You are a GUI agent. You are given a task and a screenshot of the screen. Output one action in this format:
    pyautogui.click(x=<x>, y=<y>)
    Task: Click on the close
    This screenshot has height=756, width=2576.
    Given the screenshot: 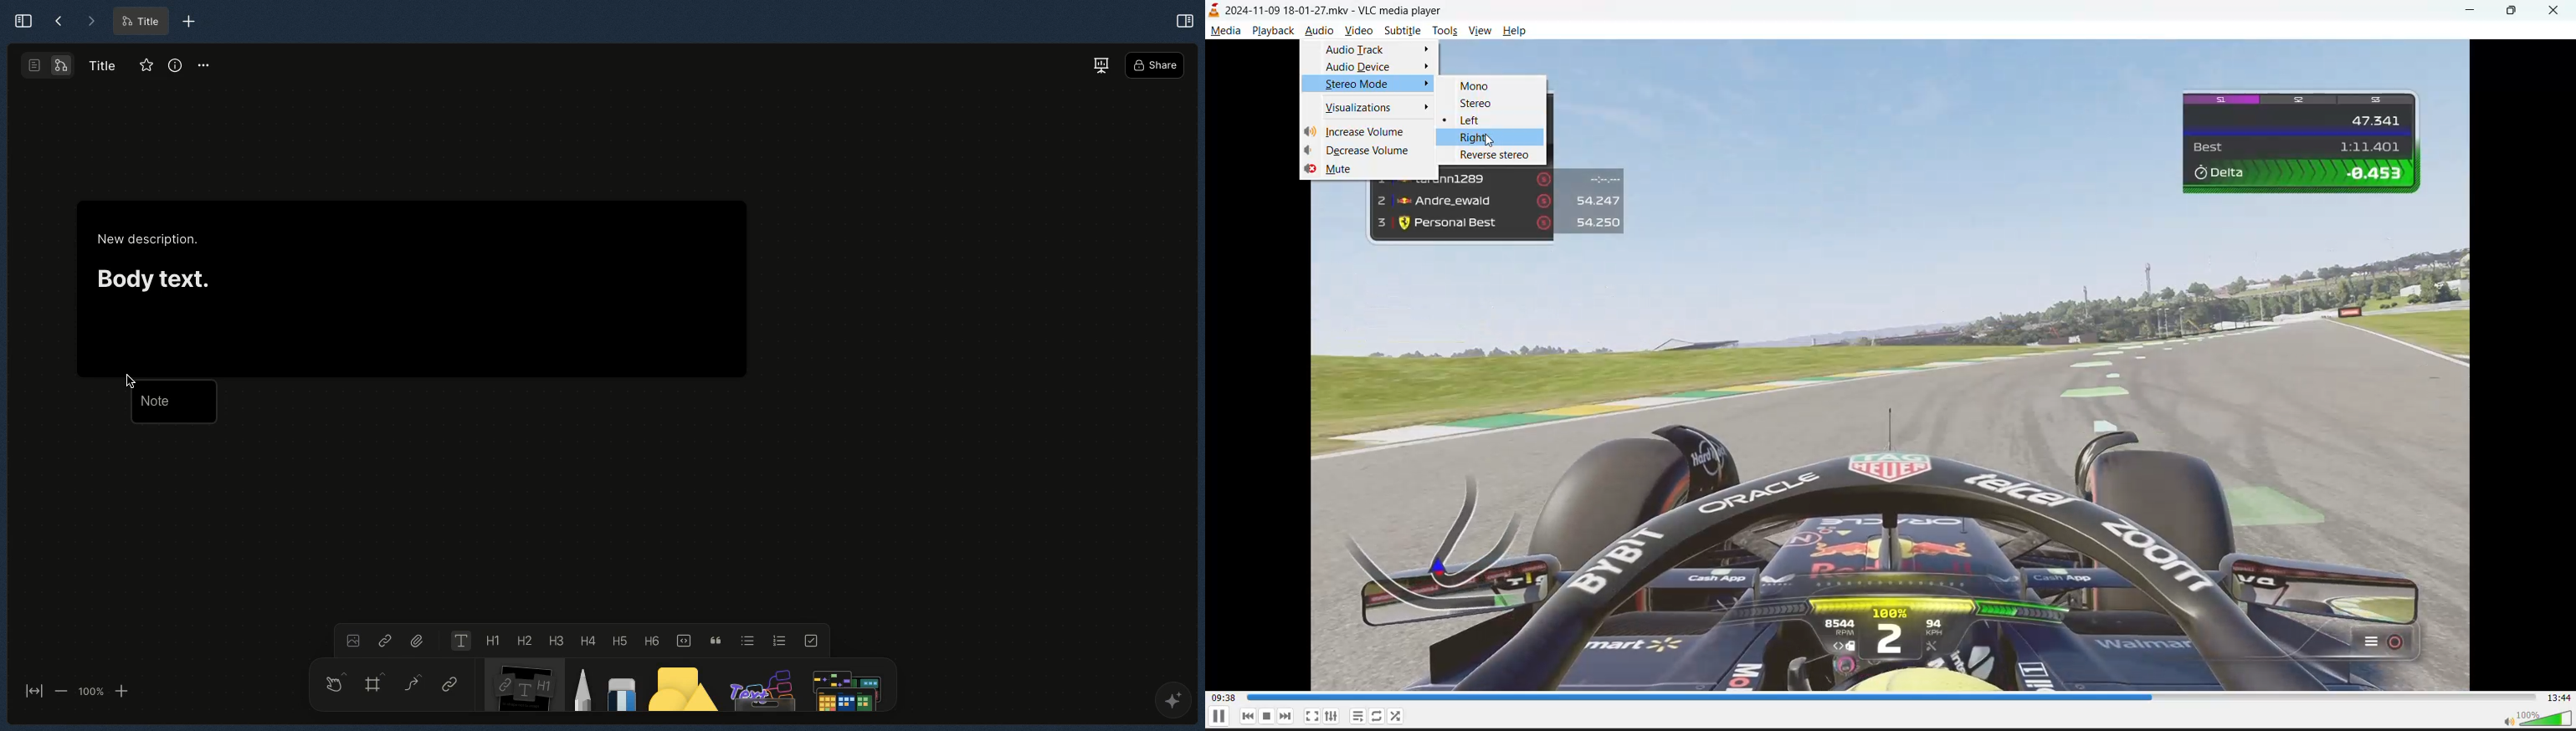 What is the action you would take?
    pyautogui.click(x=2554, y=11)
    